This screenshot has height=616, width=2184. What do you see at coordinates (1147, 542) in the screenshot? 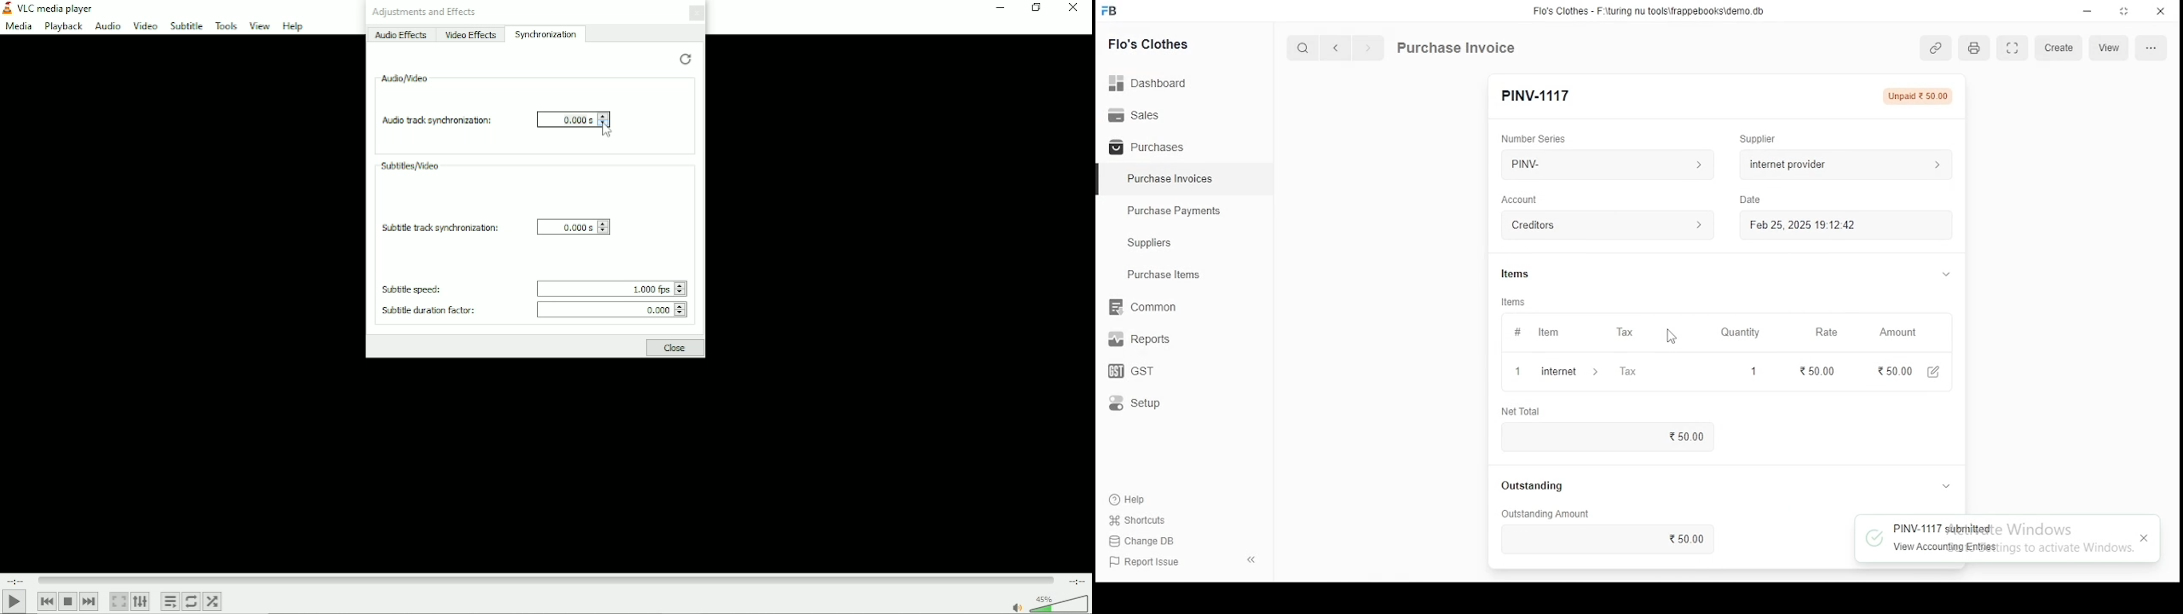
I see `Change DB` at bounding box center [1147, 542].